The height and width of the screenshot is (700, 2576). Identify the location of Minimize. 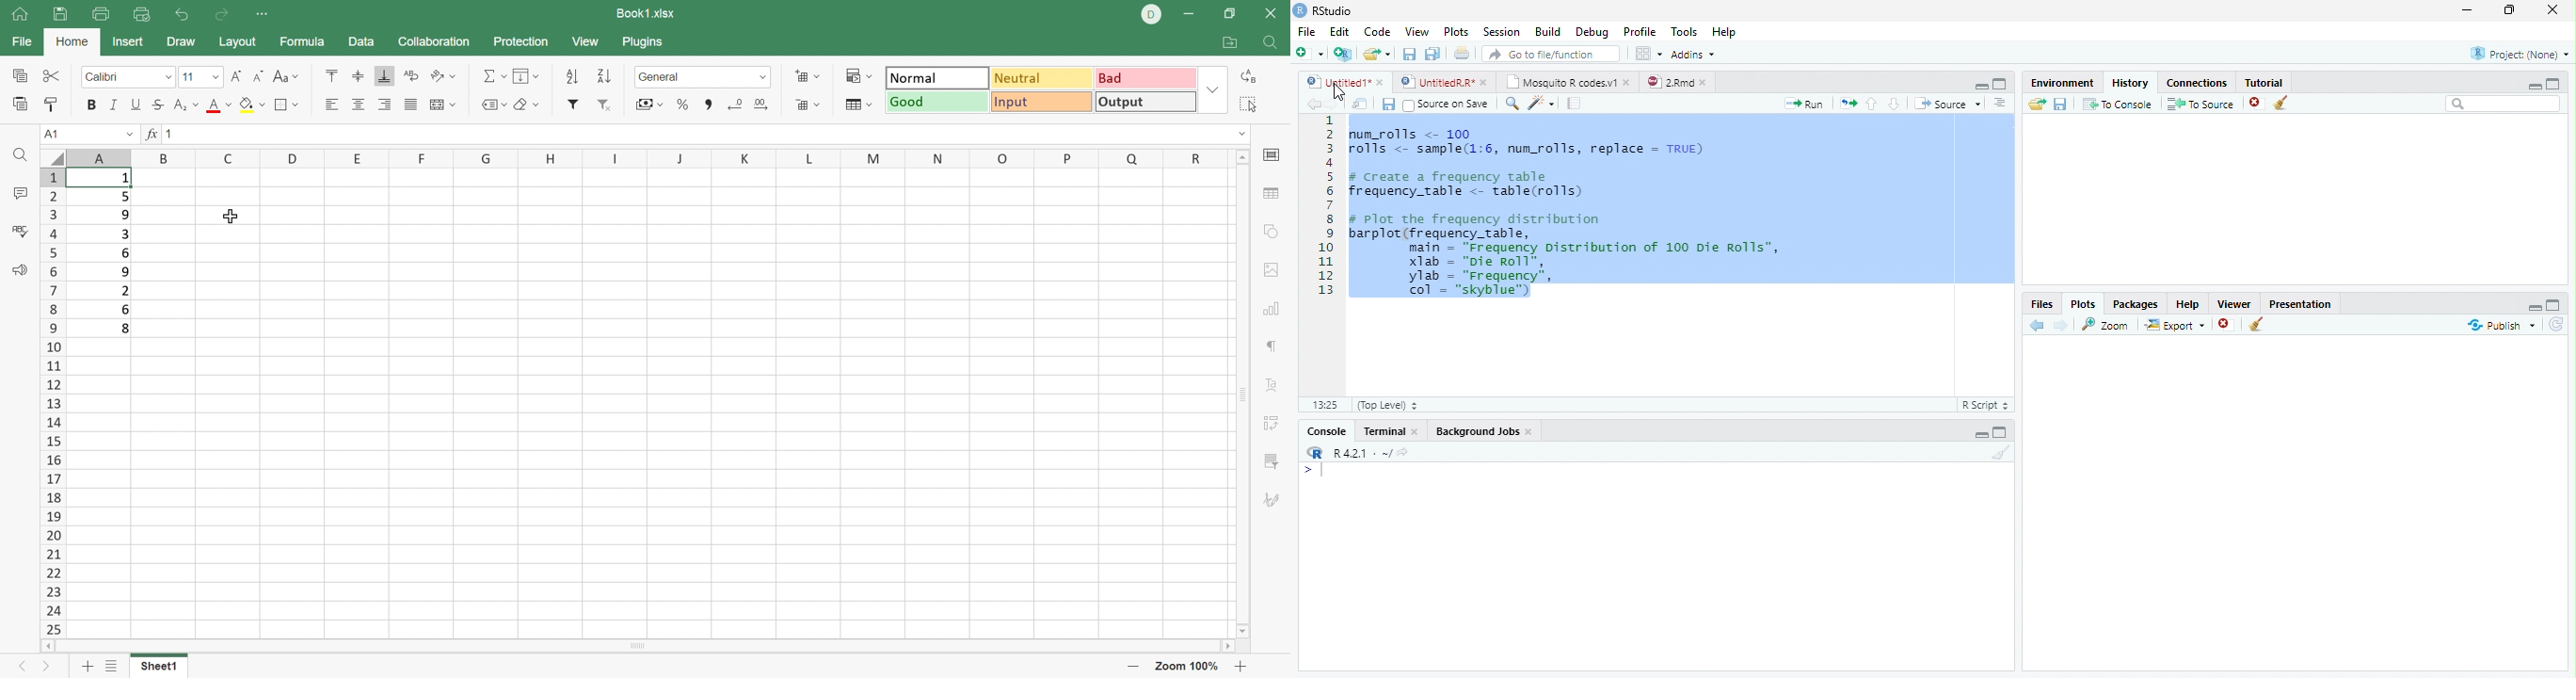
(1189, 15).